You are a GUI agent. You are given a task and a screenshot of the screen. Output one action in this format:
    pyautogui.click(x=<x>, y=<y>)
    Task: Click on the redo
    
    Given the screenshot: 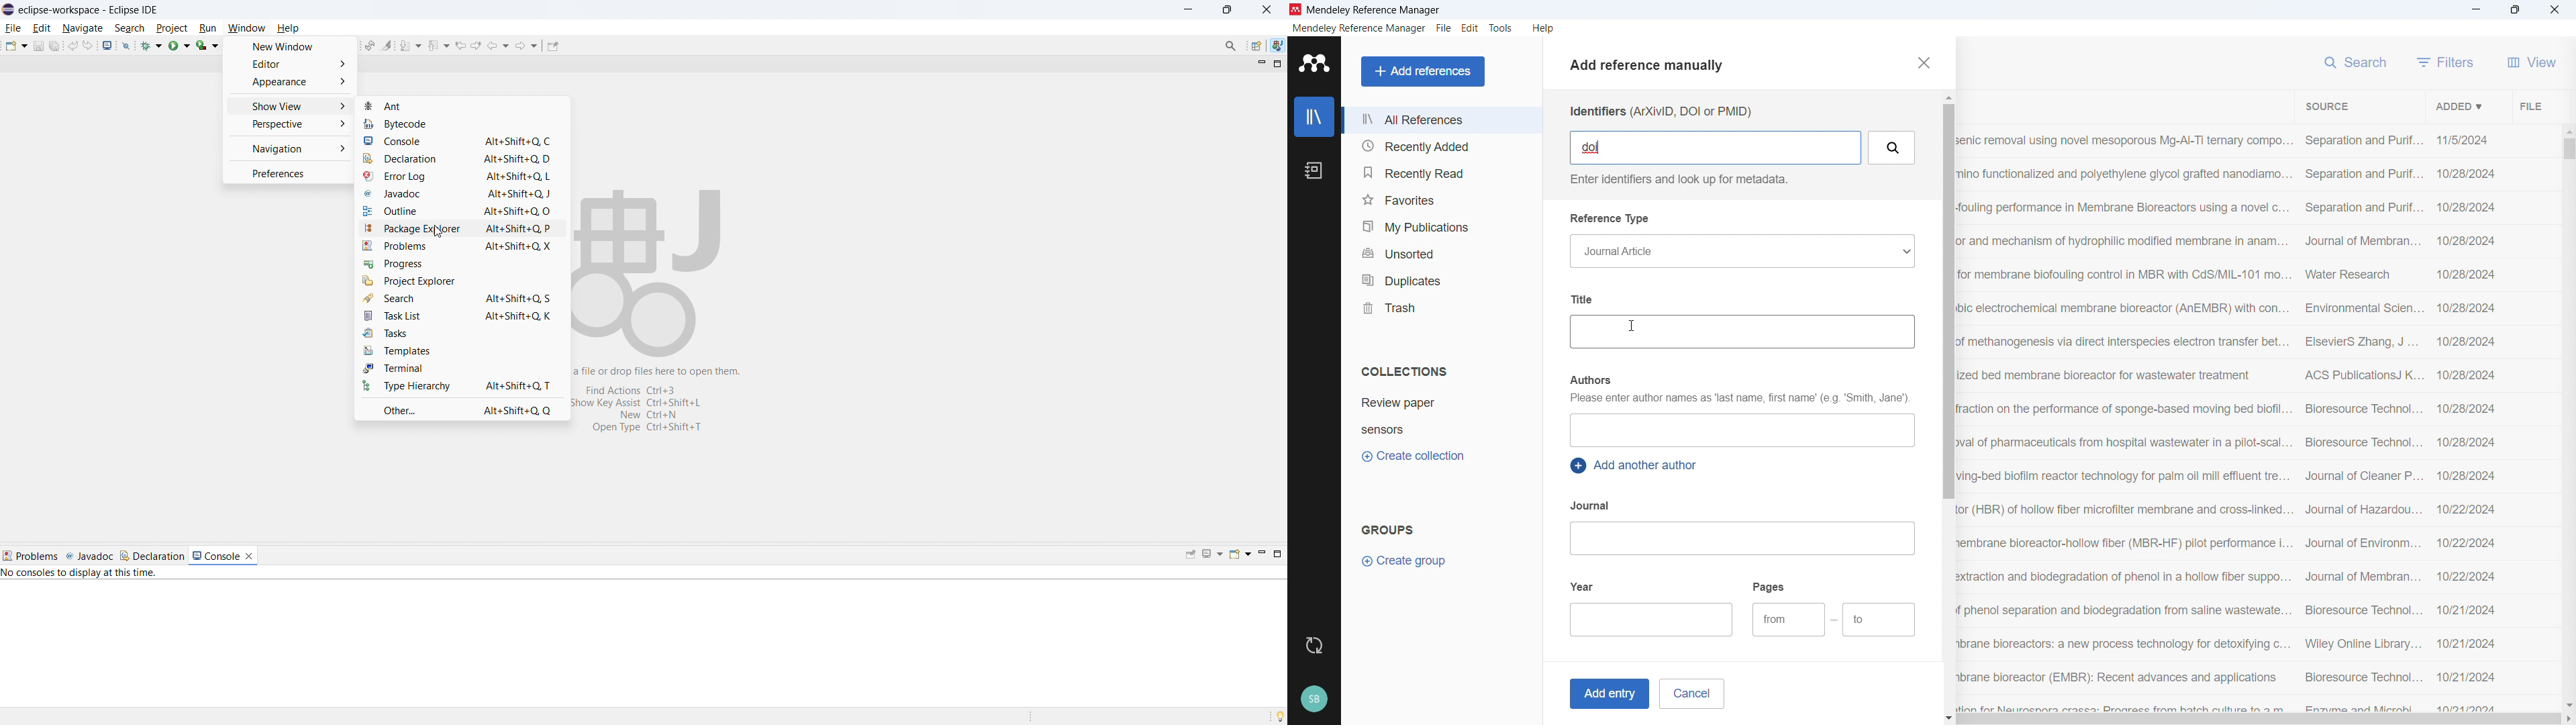 What is the action you would take?
    pyautogui.click(x=87, y=45)
    